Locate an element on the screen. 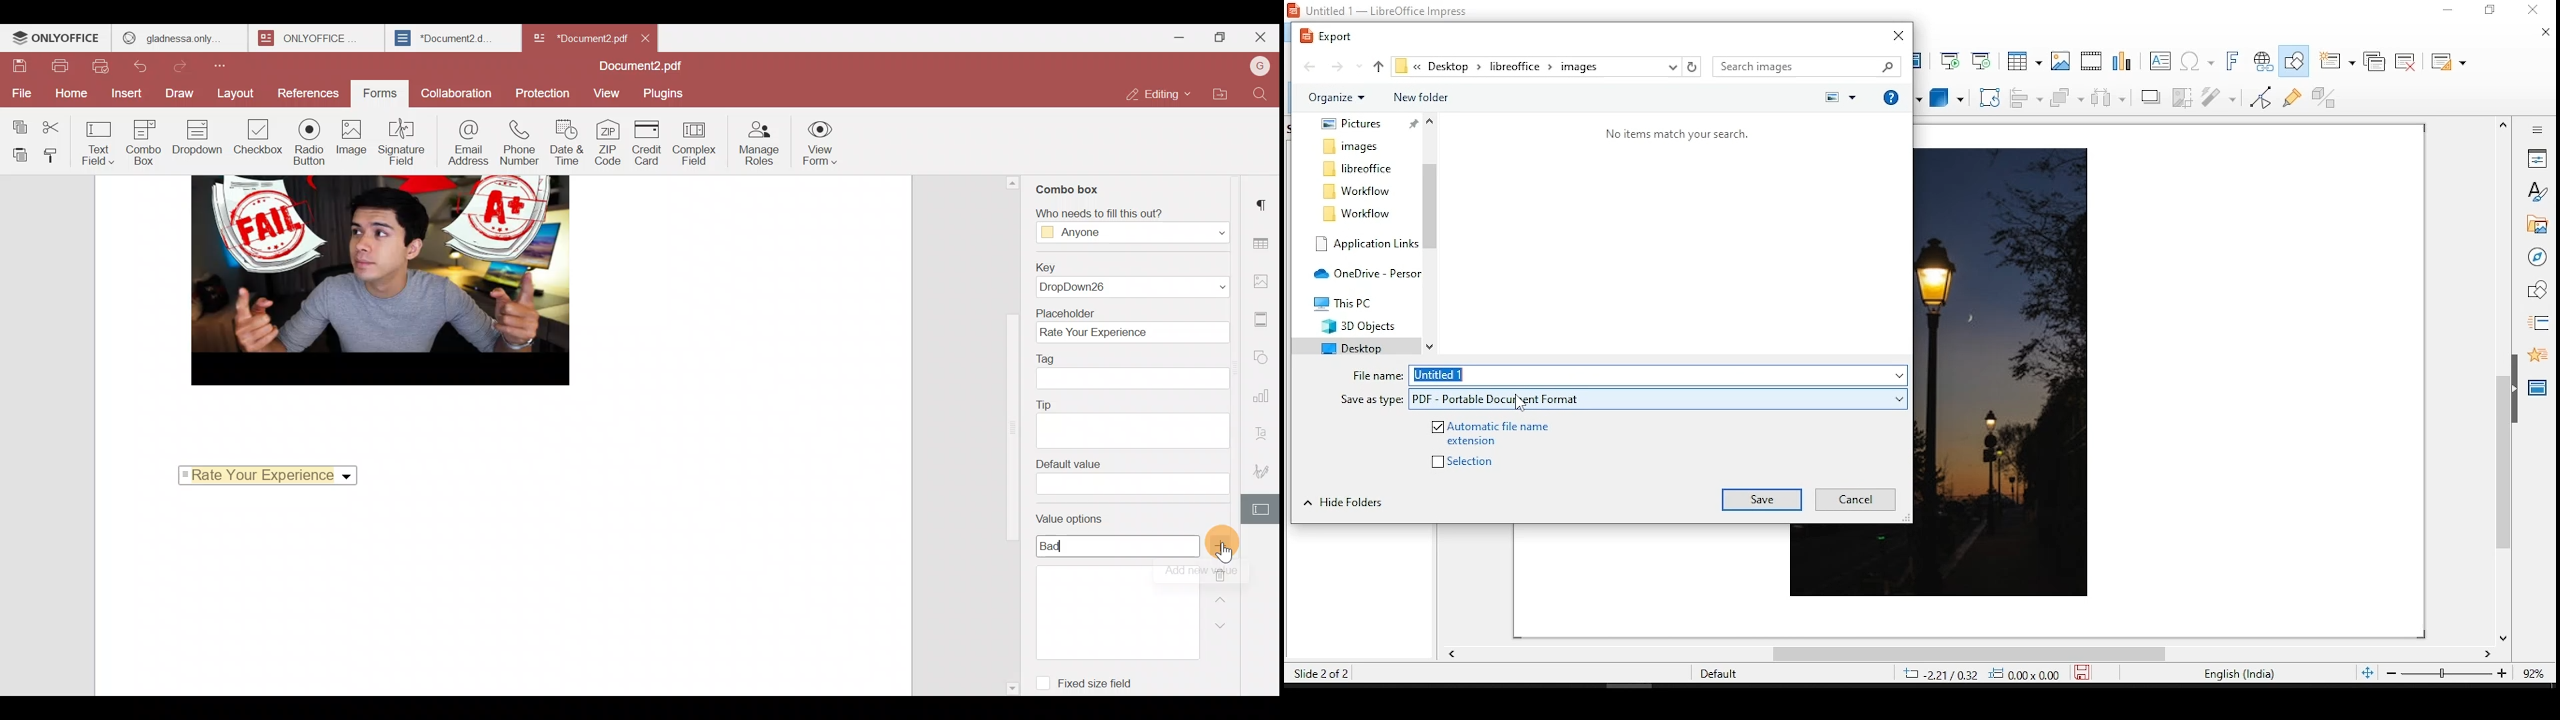 This screenshot has width=2576, height=728. Quick print is located at coordinates (100, 67).